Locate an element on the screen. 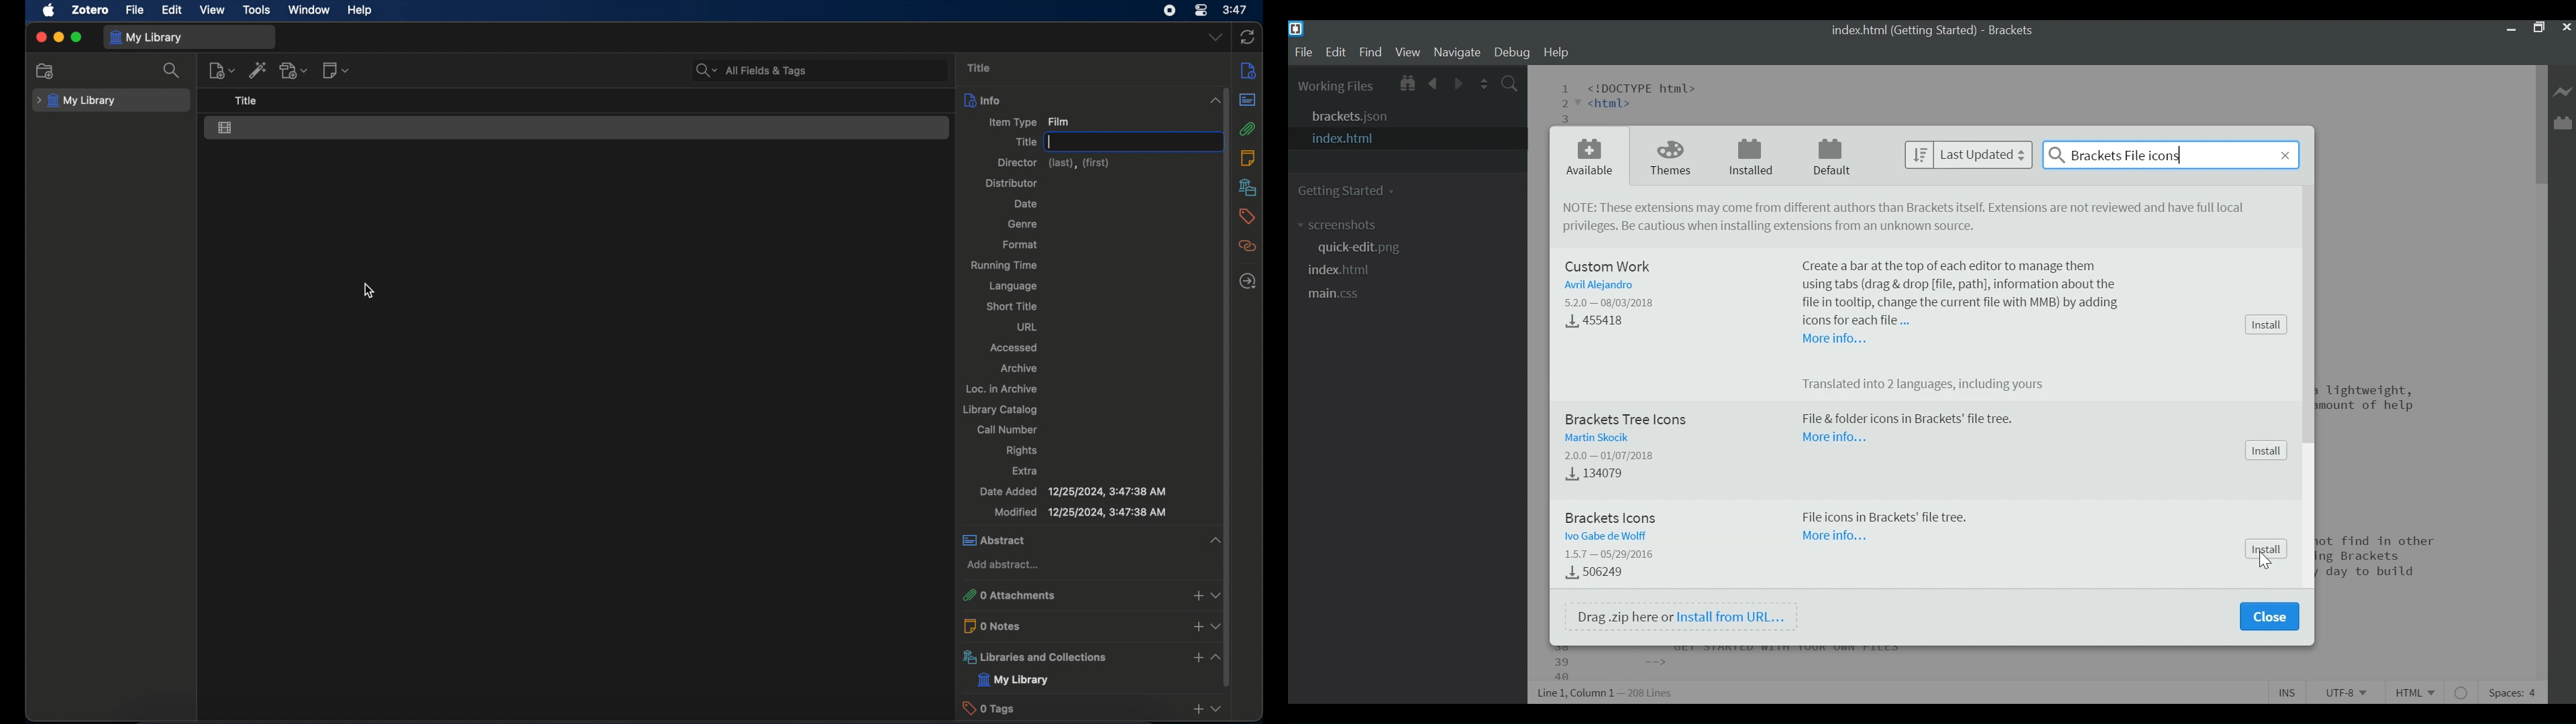  language is located at coordinates (1014, 287).